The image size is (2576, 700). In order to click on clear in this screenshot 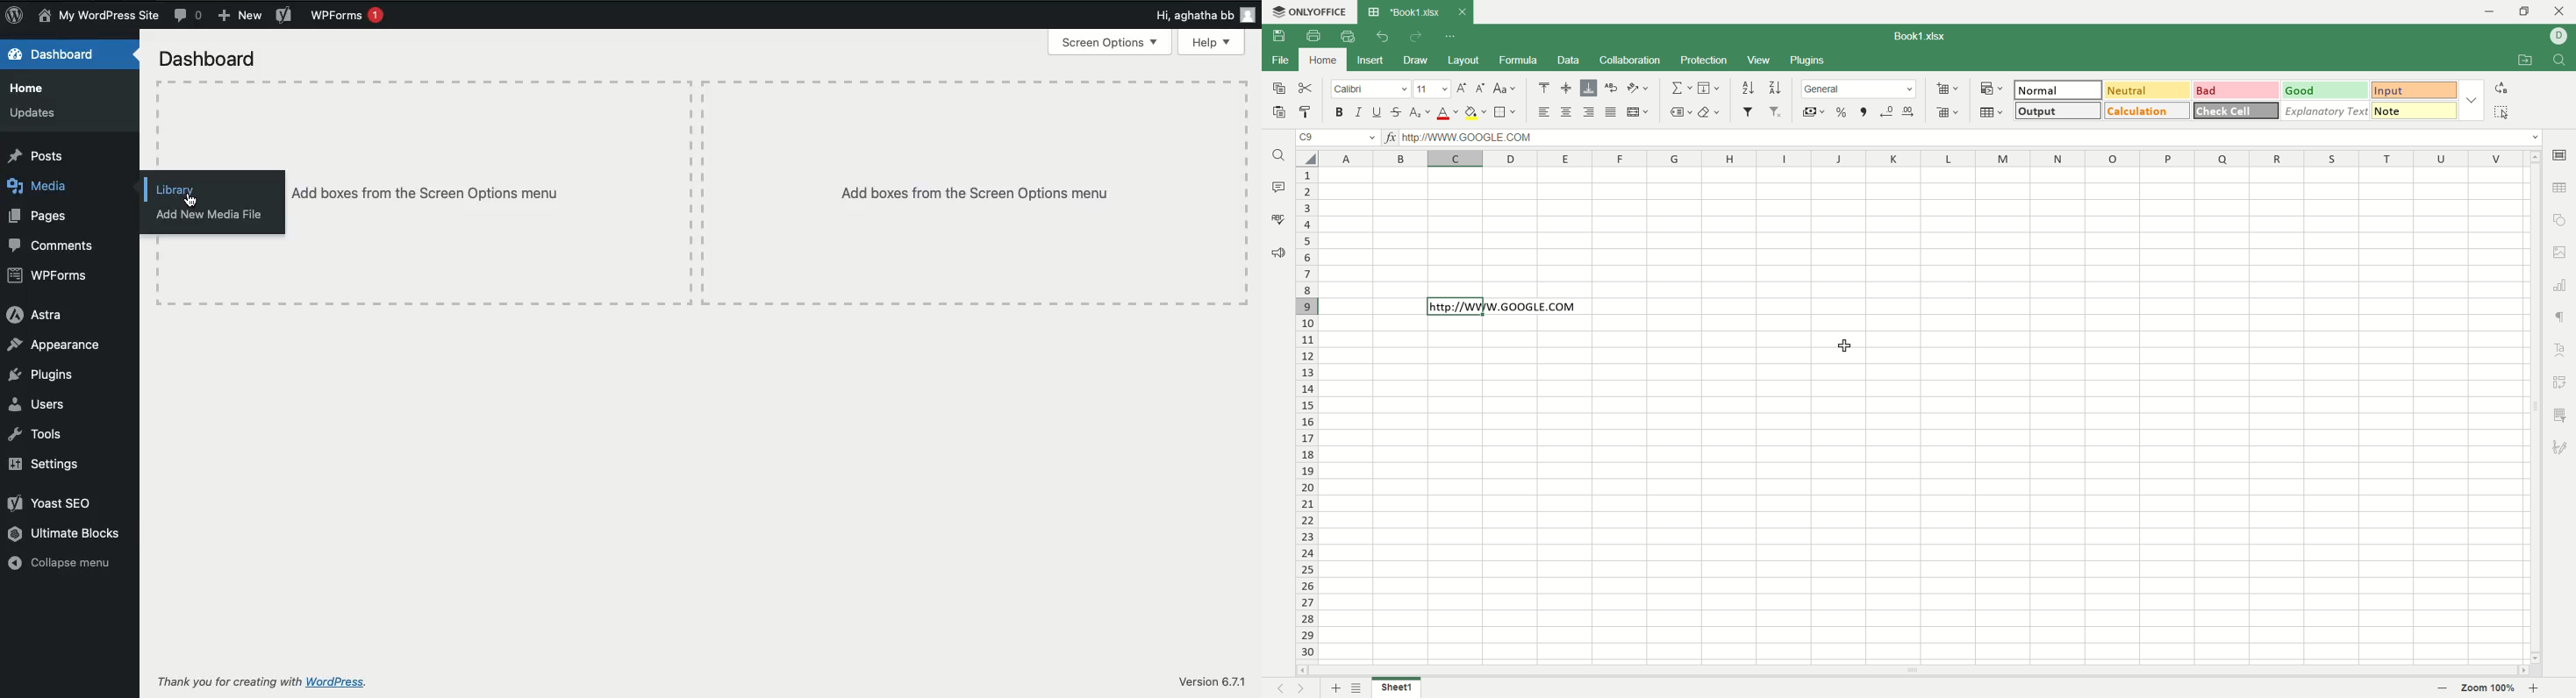, I will do `click(1710, 114)`.